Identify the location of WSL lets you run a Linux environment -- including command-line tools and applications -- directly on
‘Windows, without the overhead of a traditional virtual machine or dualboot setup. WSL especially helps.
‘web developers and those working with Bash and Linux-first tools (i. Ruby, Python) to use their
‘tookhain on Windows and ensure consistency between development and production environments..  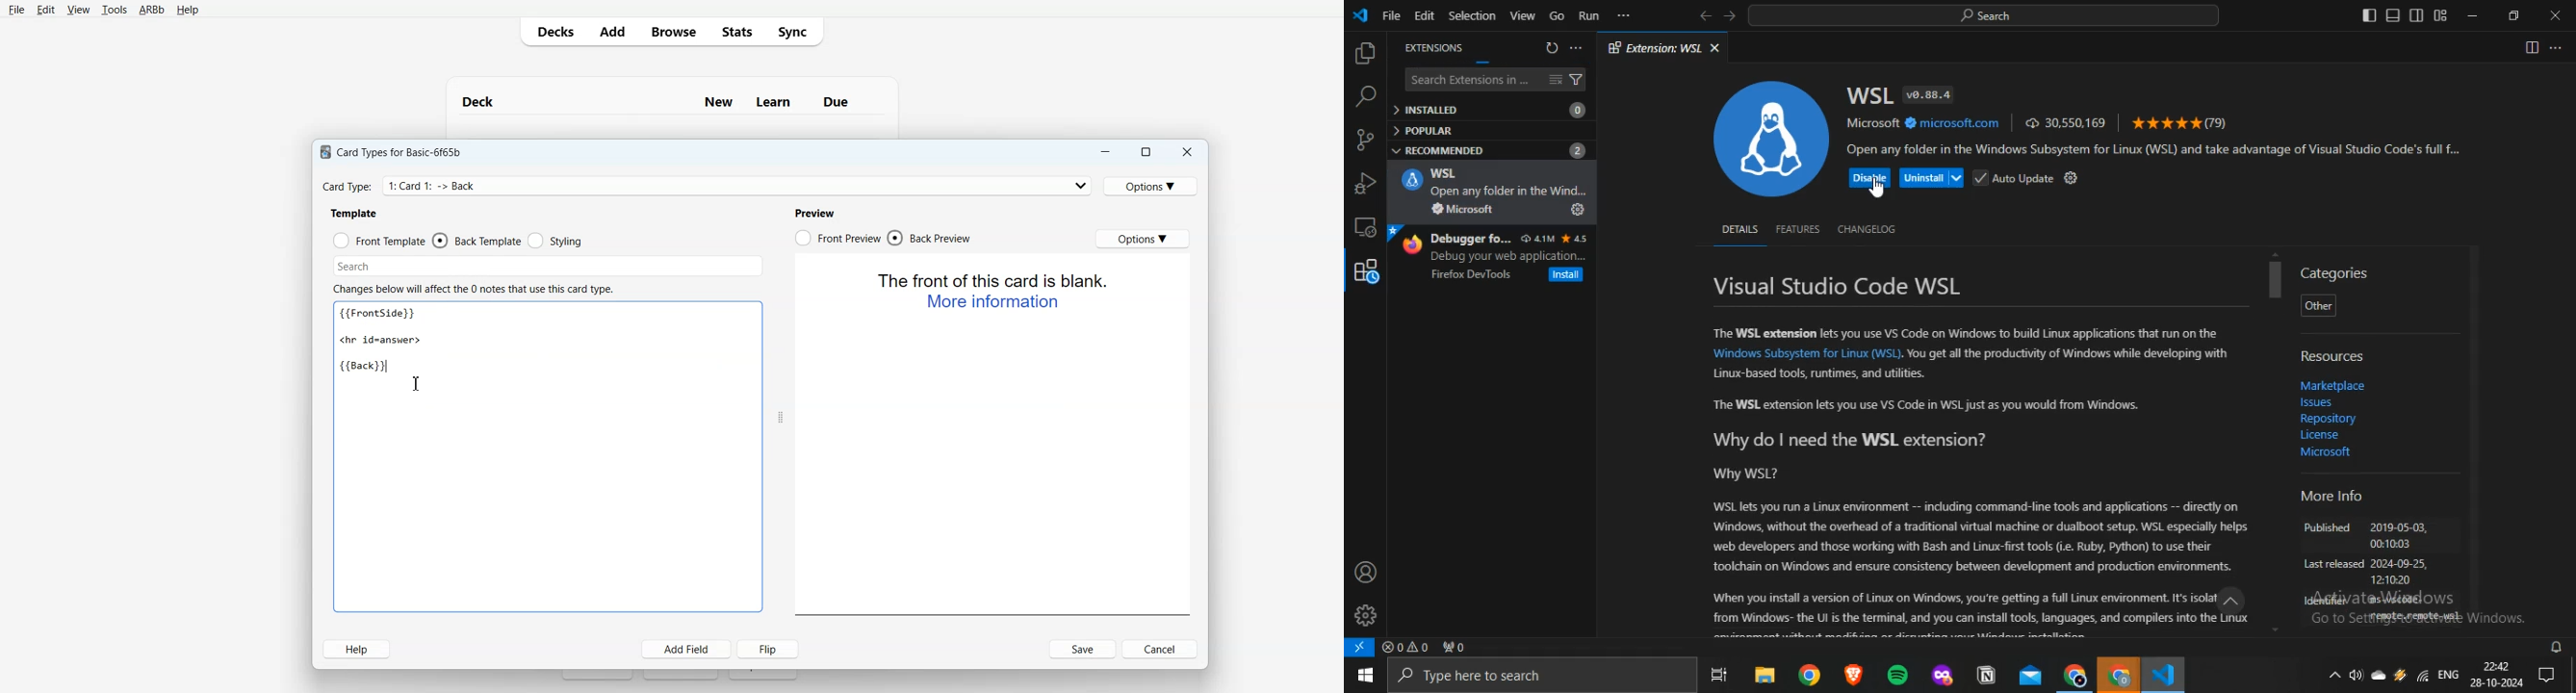
(1981, 538).